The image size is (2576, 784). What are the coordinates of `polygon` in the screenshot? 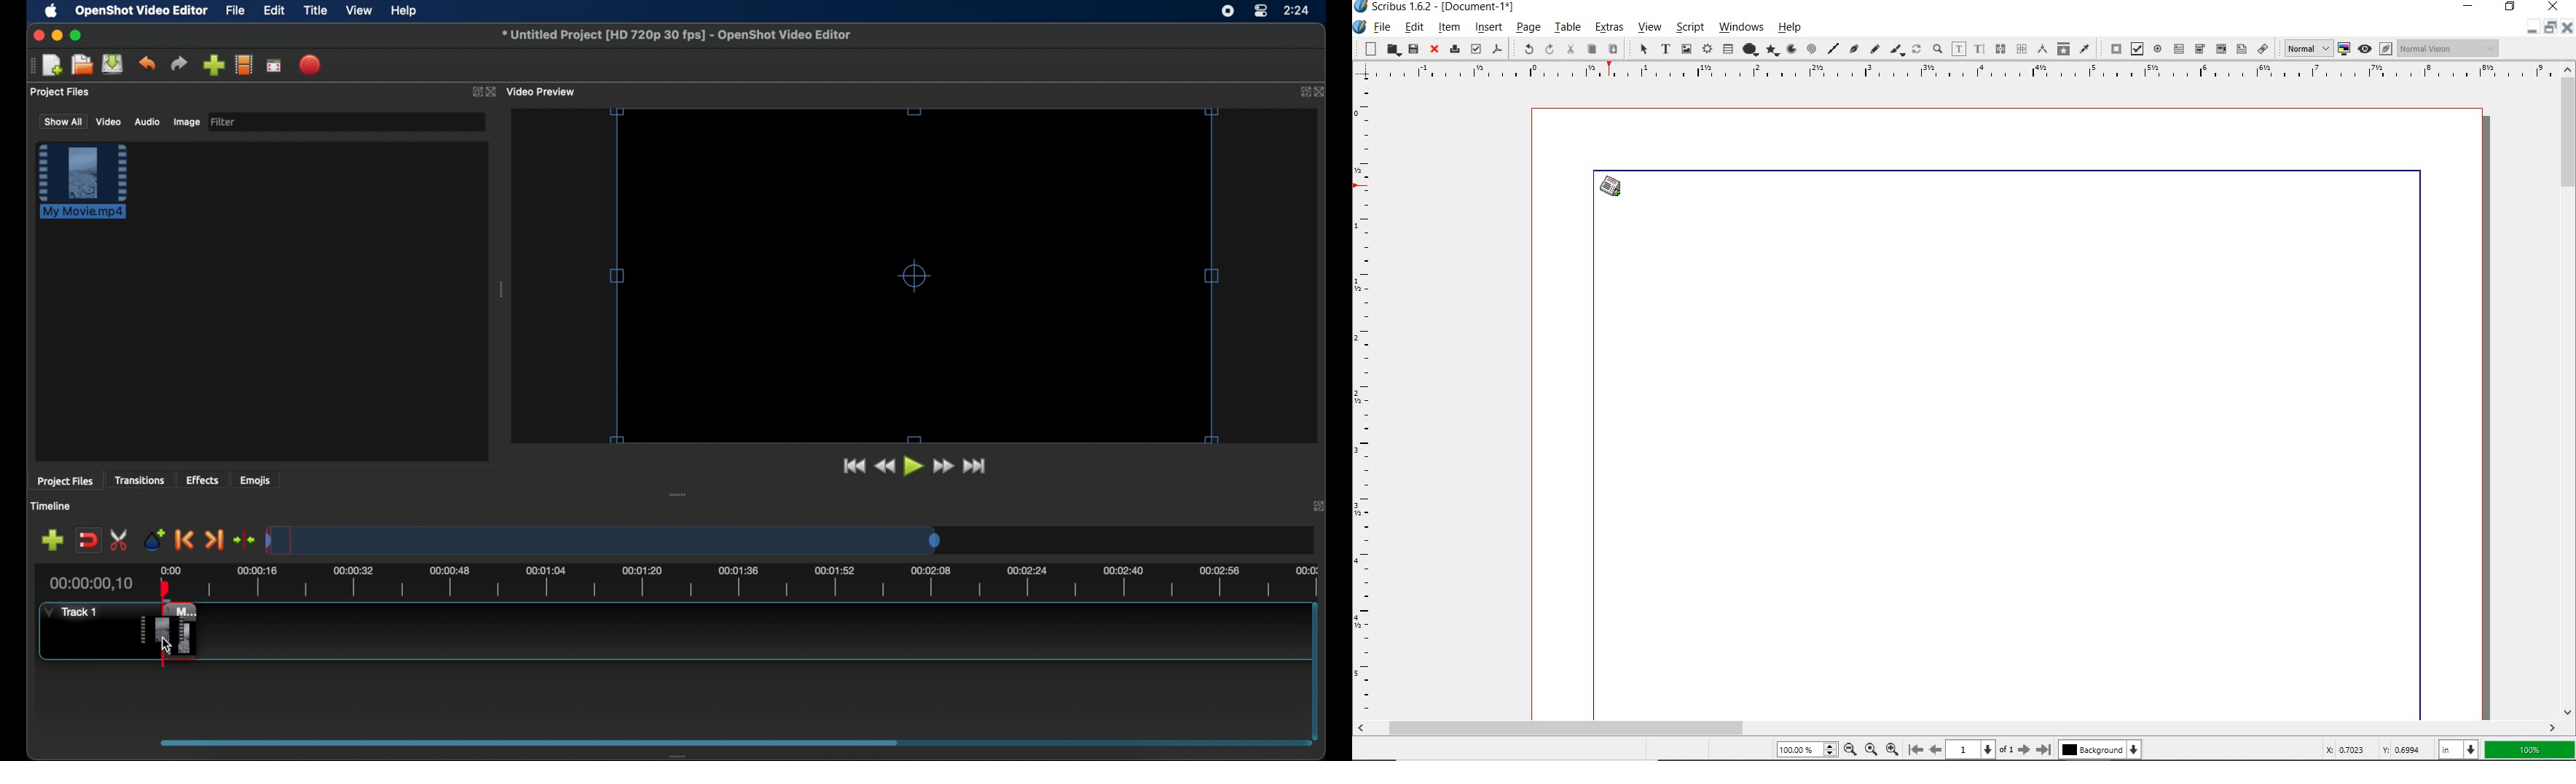 It's located at (1773, 50).